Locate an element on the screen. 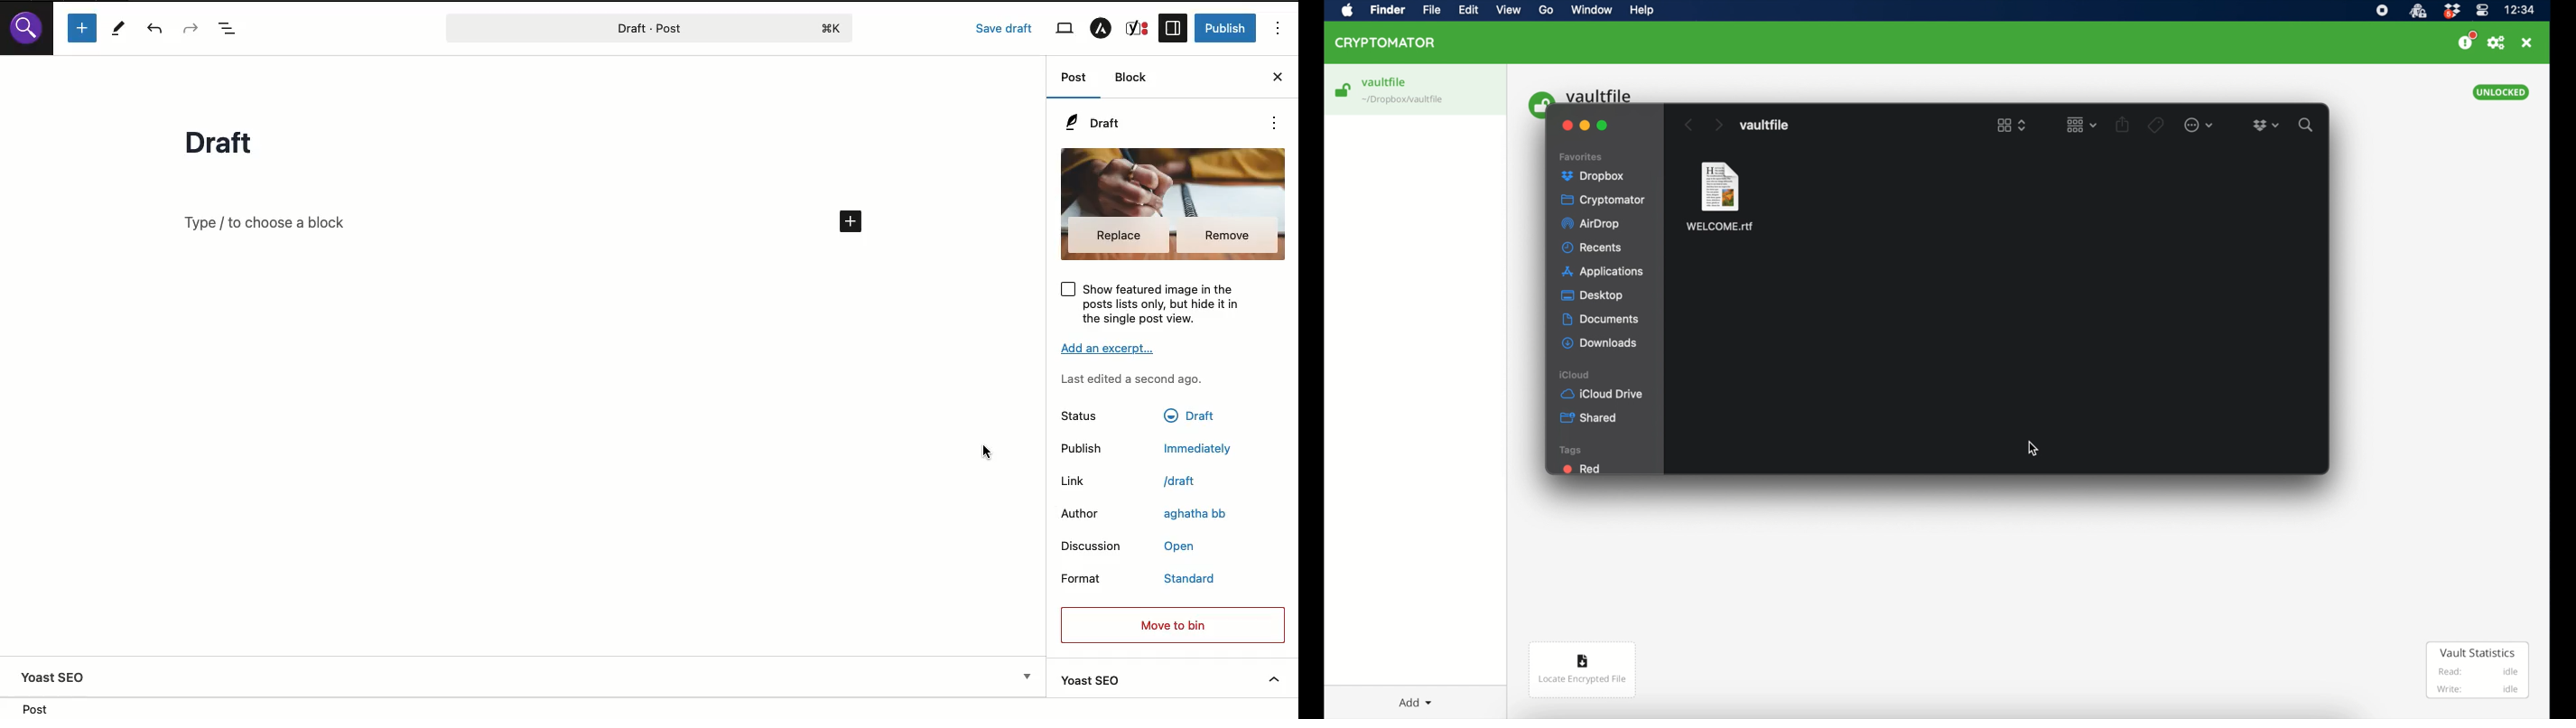  cryptomator icon is located at coordinates (2417, 11).